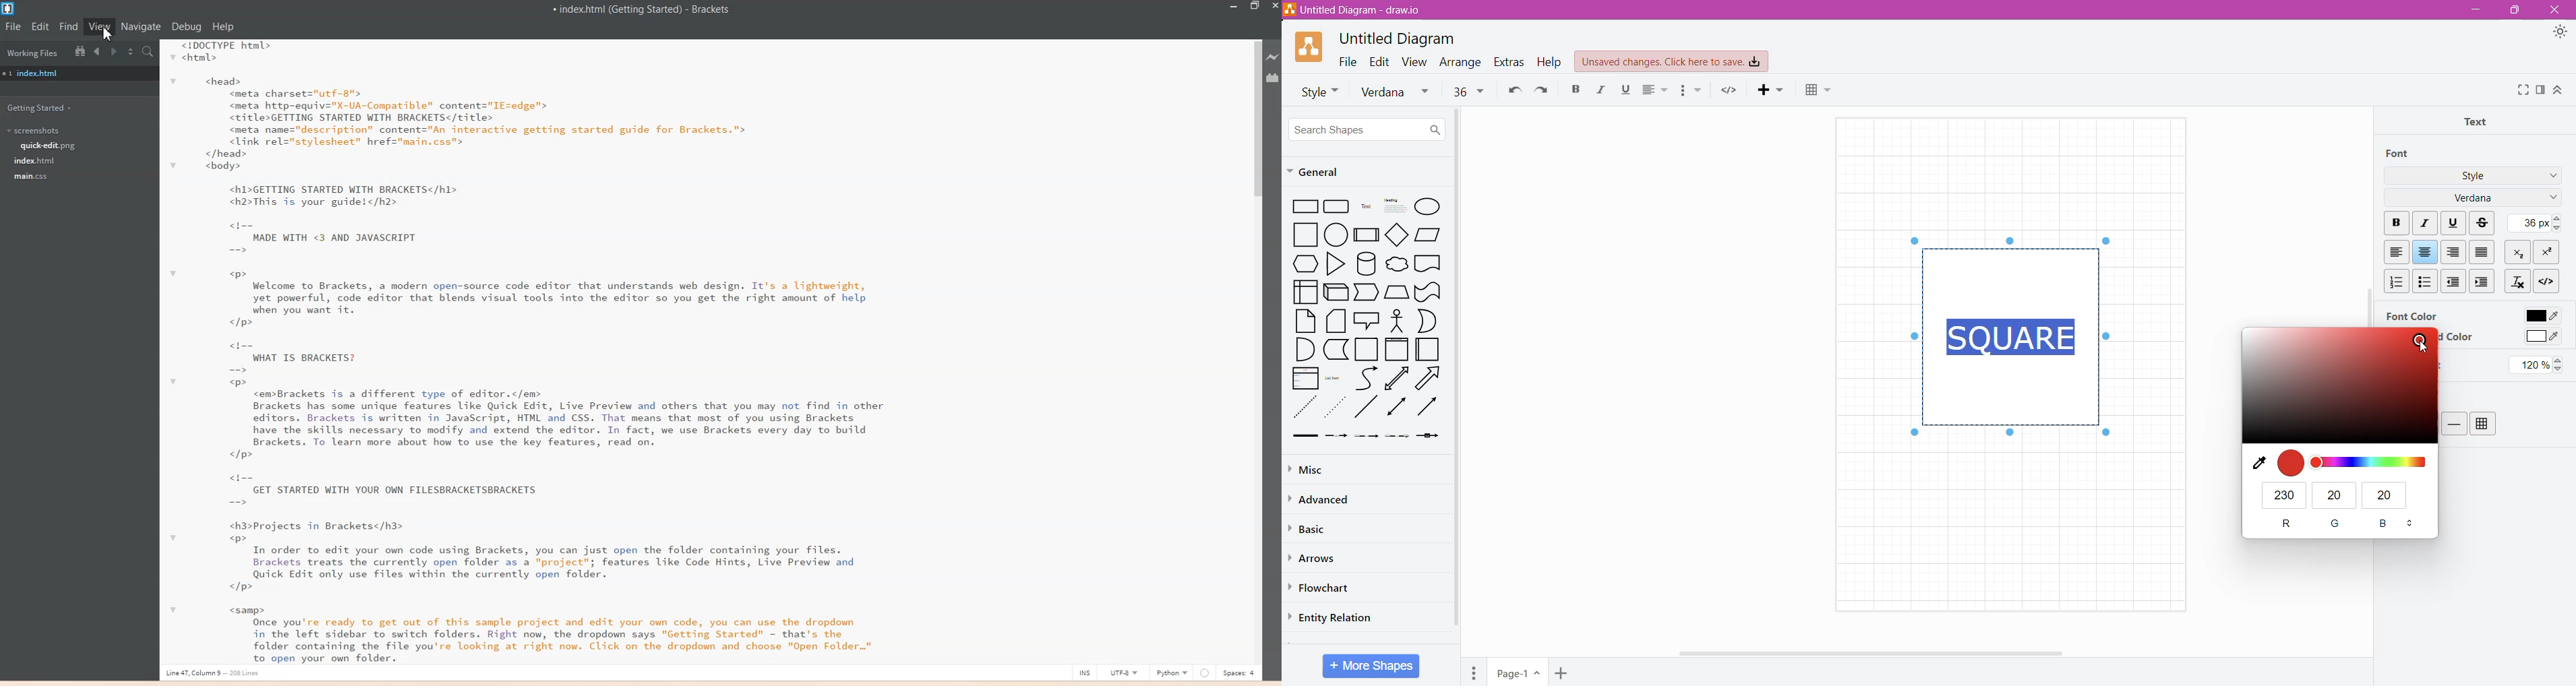  What do you see at coordinates (1336, 234) in the screenshot?
I see `circle` at bounding box center [1336, 234].